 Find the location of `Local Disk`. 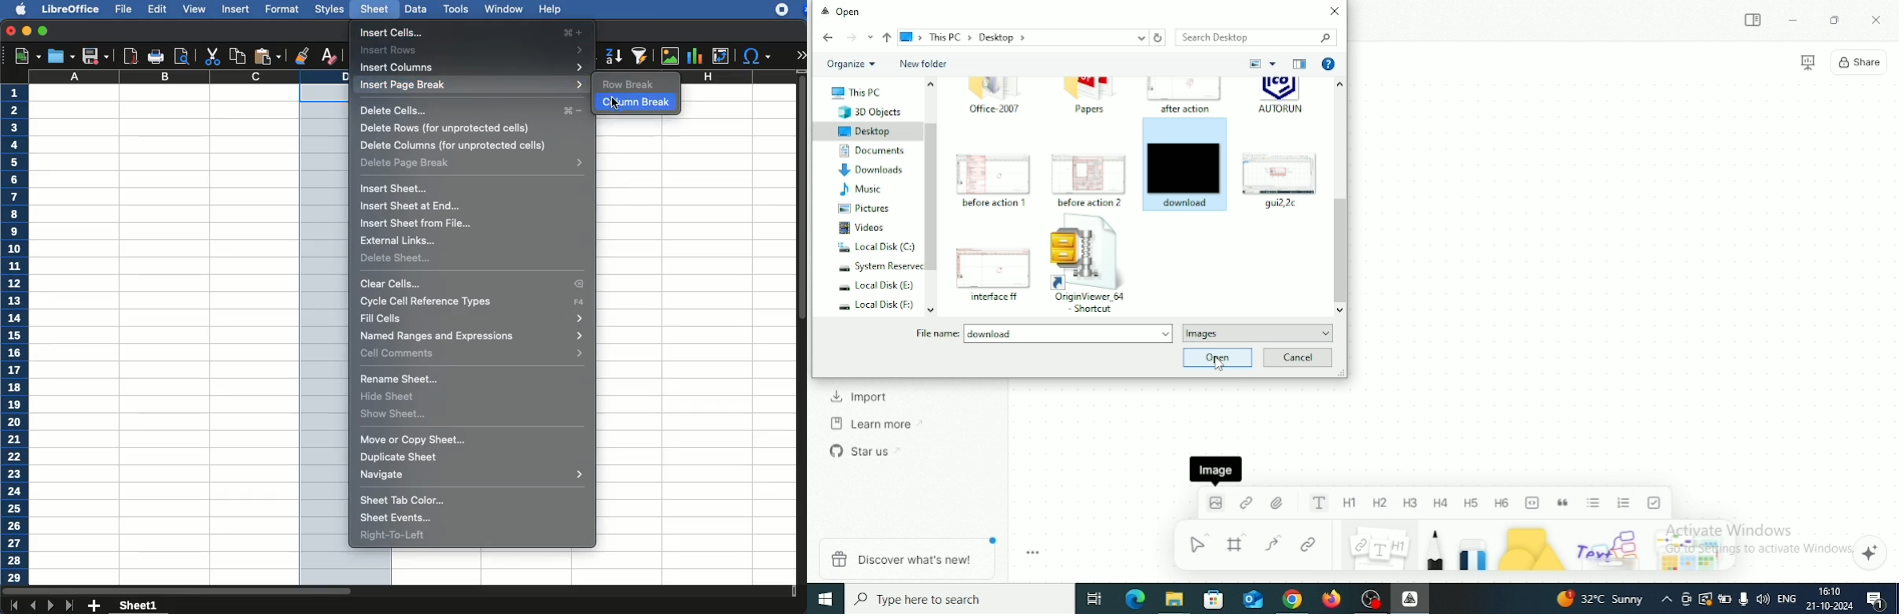

Local Disk is located at coordinates (870, 248).